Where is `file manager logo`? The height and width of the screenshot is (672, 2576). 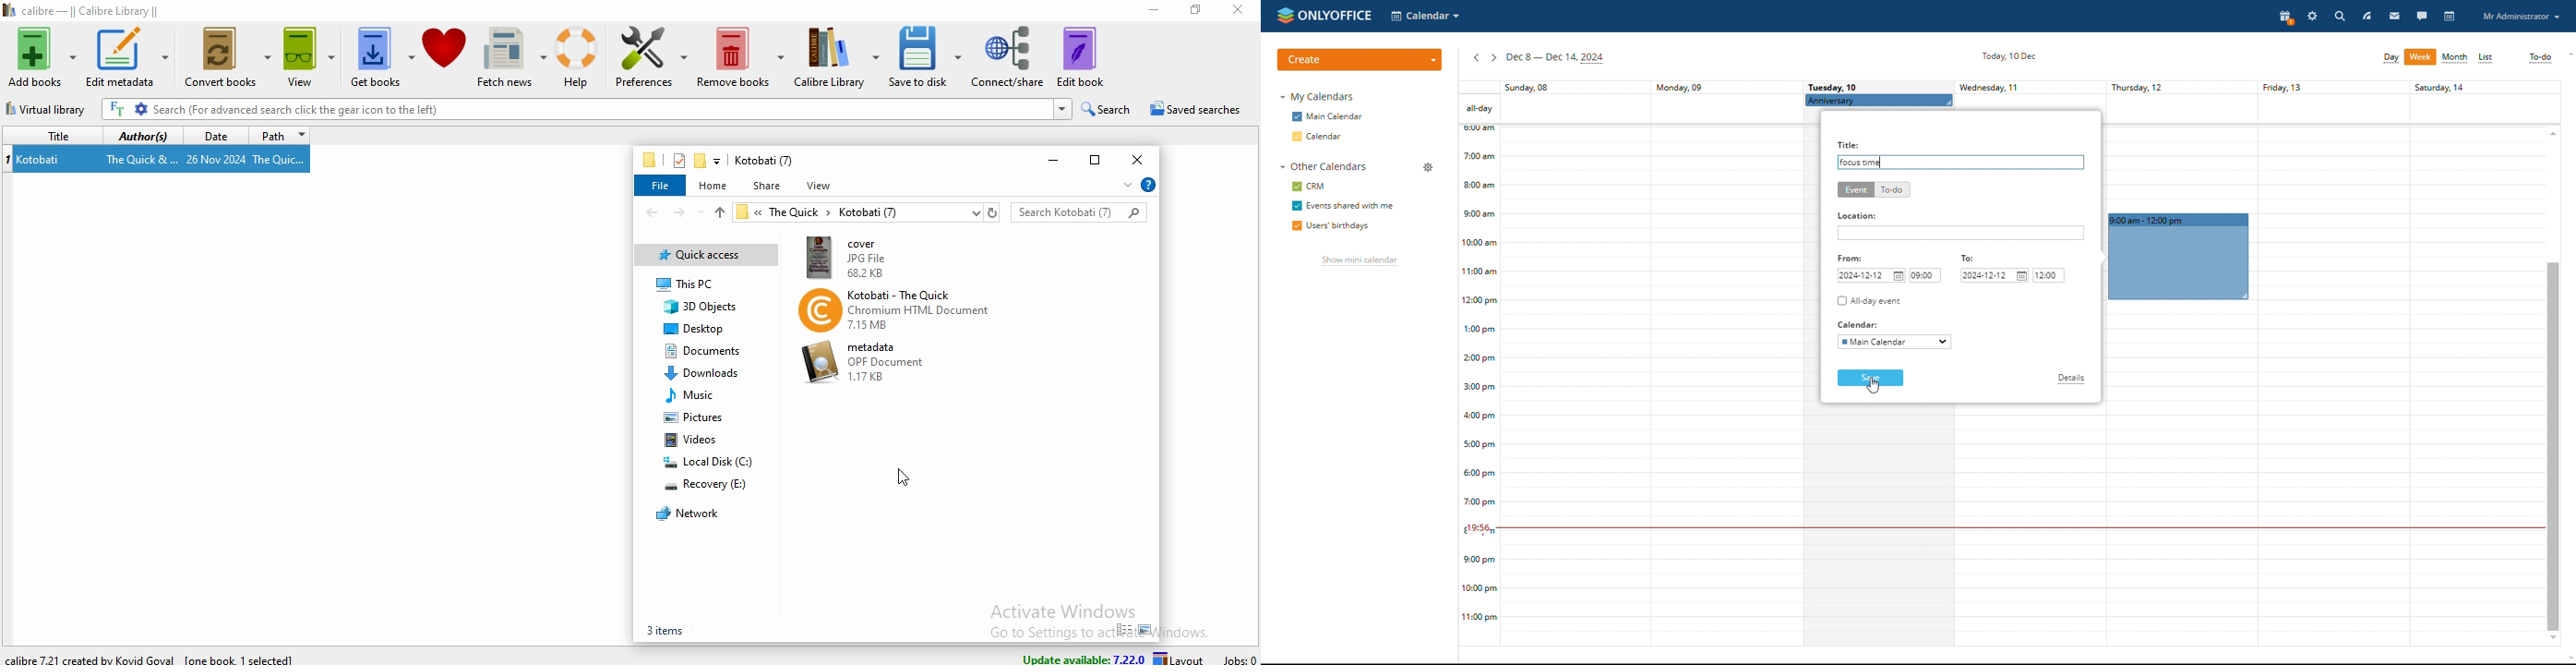 file manager logo is located at coordinates (651, 160).